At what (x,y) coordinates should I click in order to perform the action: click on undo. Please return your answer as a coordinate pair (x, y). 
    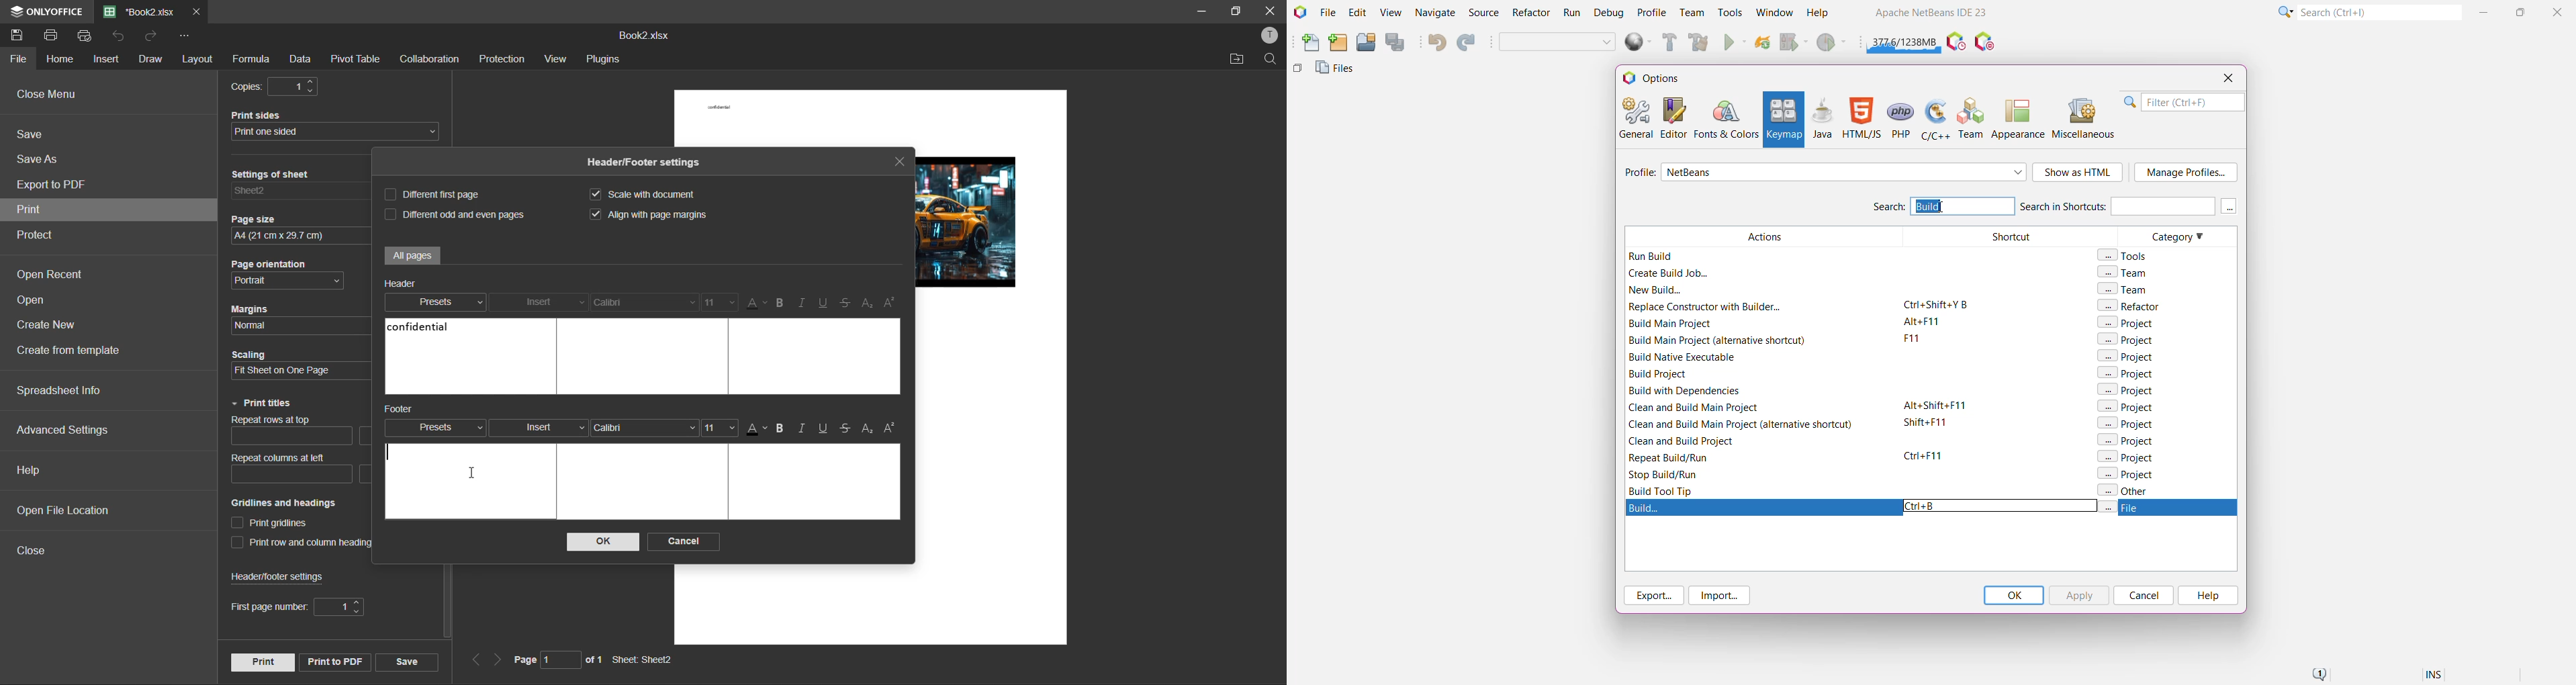
    Looking at the image, I should click on (121, 38).